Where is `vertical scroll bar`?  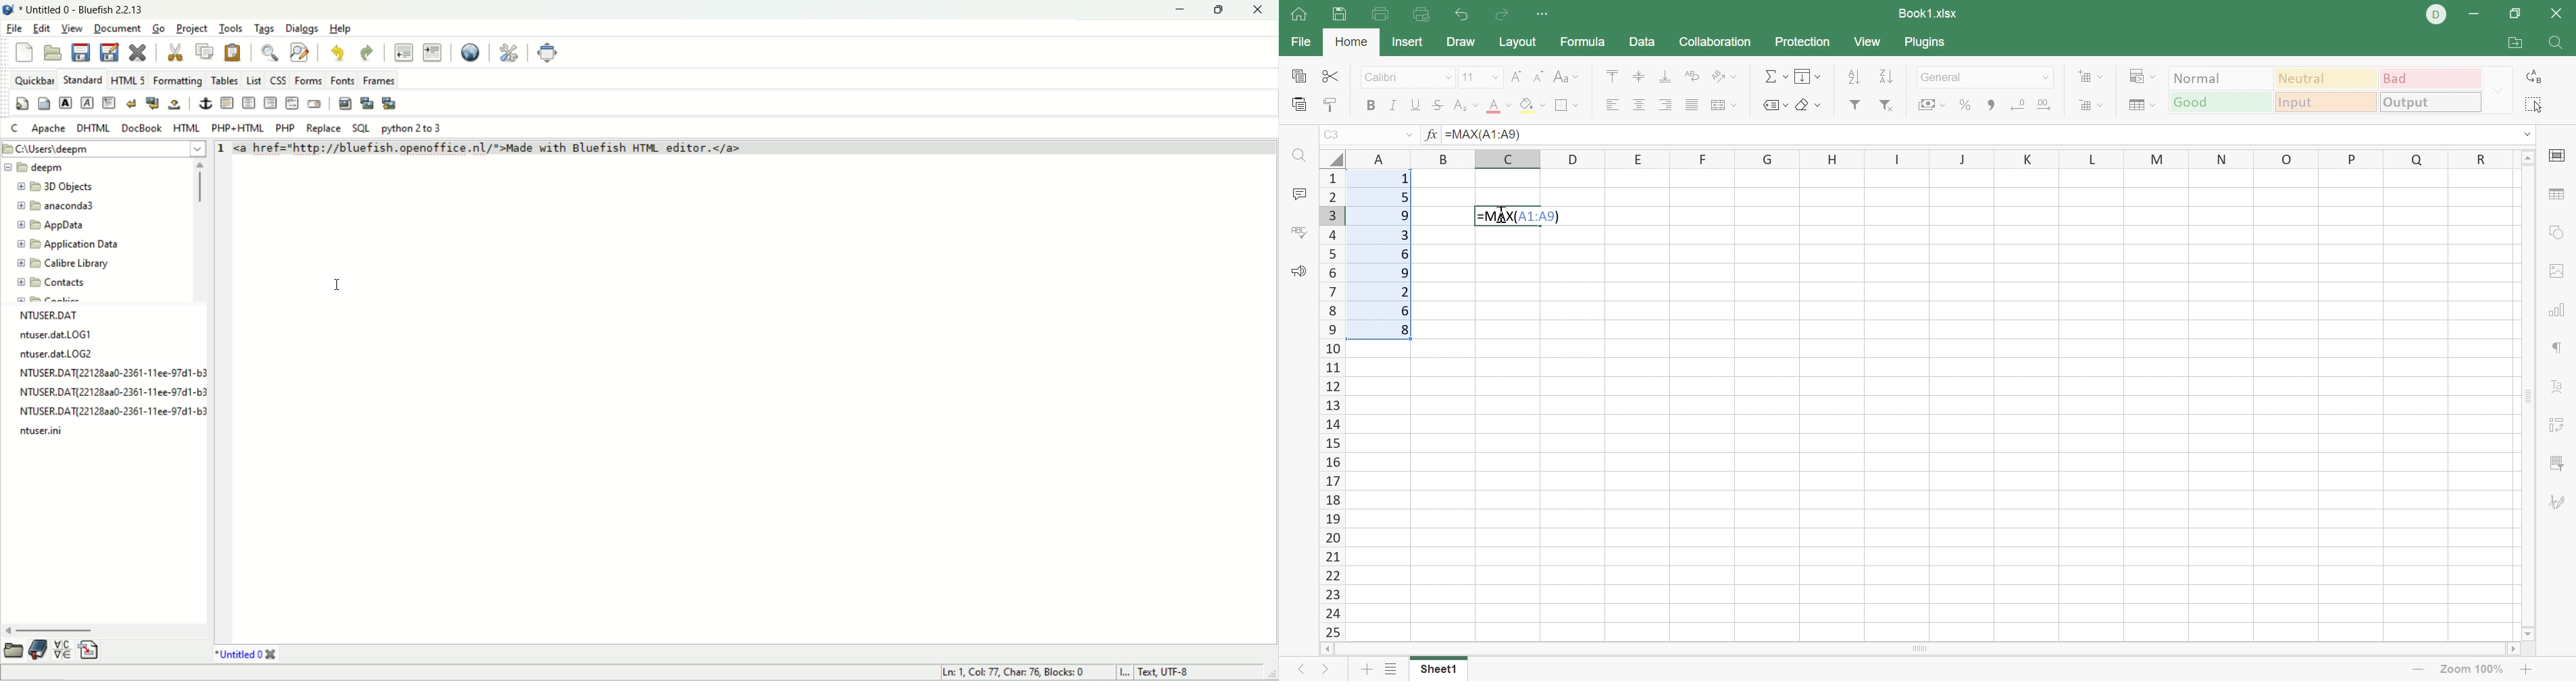
vertical scroll bar is located at coordinates (200, 231).